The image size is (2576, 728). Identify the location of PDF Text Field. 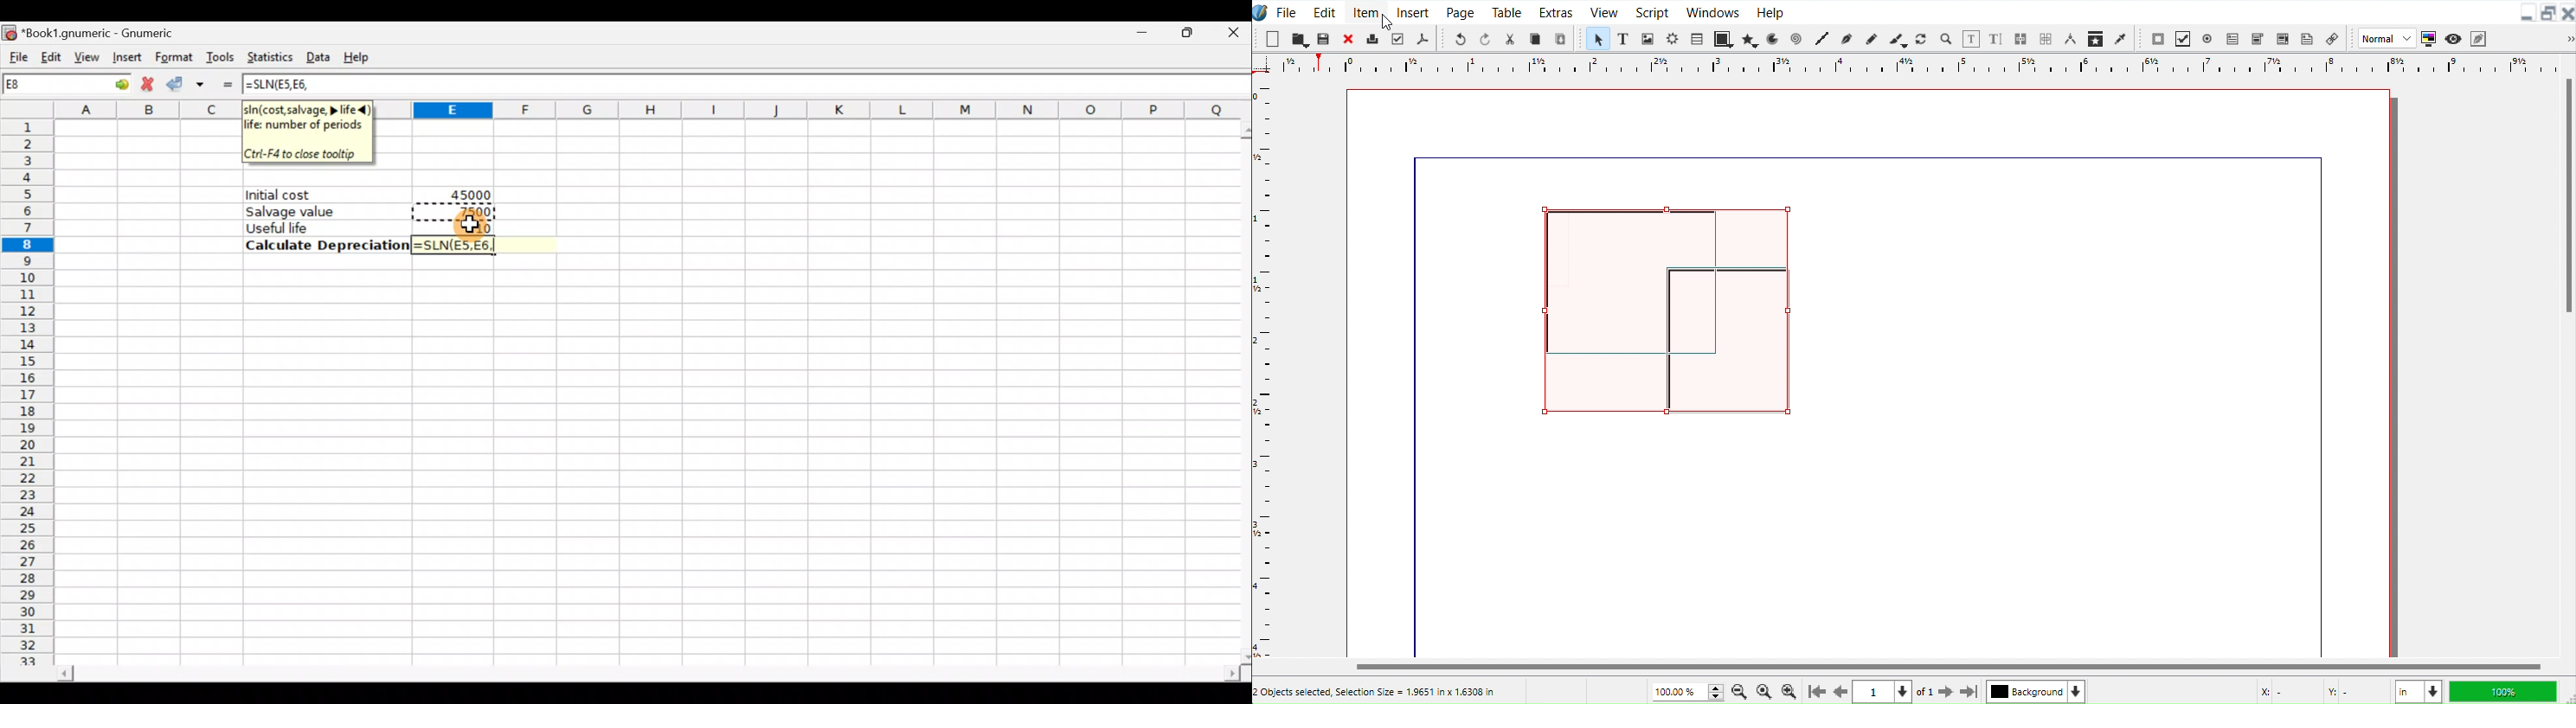
(2232, 38).